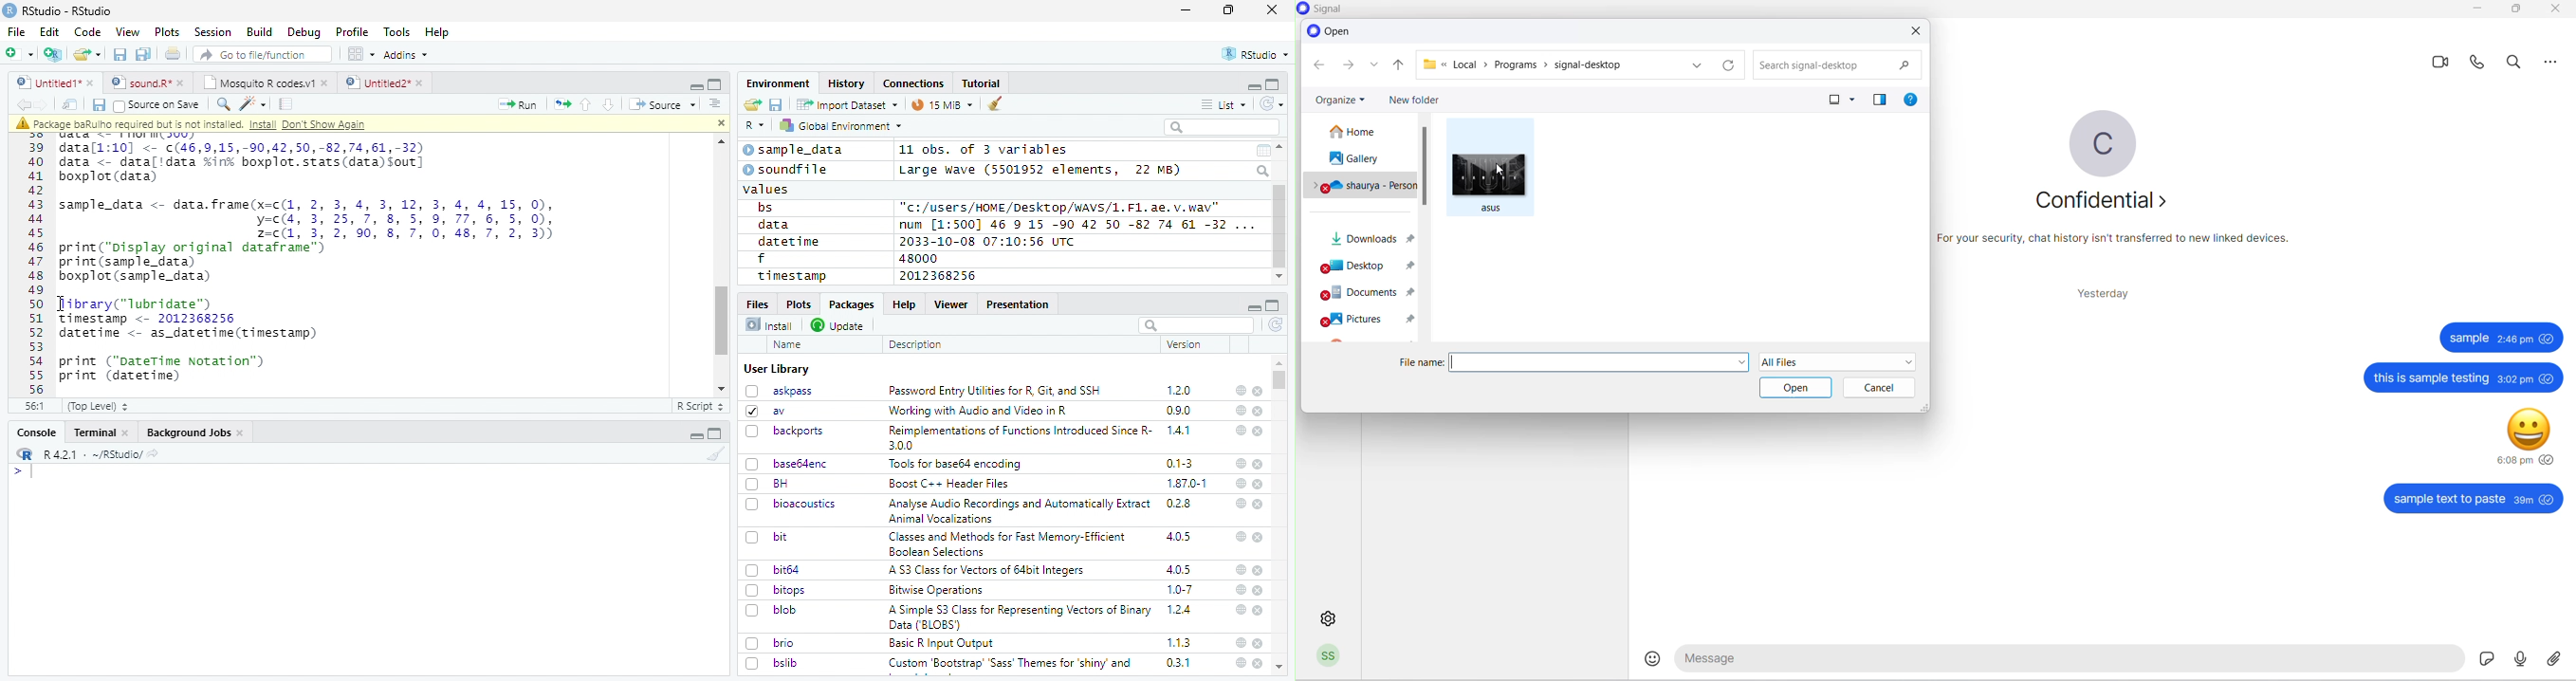  What do you see at coordinates (37, 267) in the screenshot?
I see `Numbering line` at bounding box center [37, 267].